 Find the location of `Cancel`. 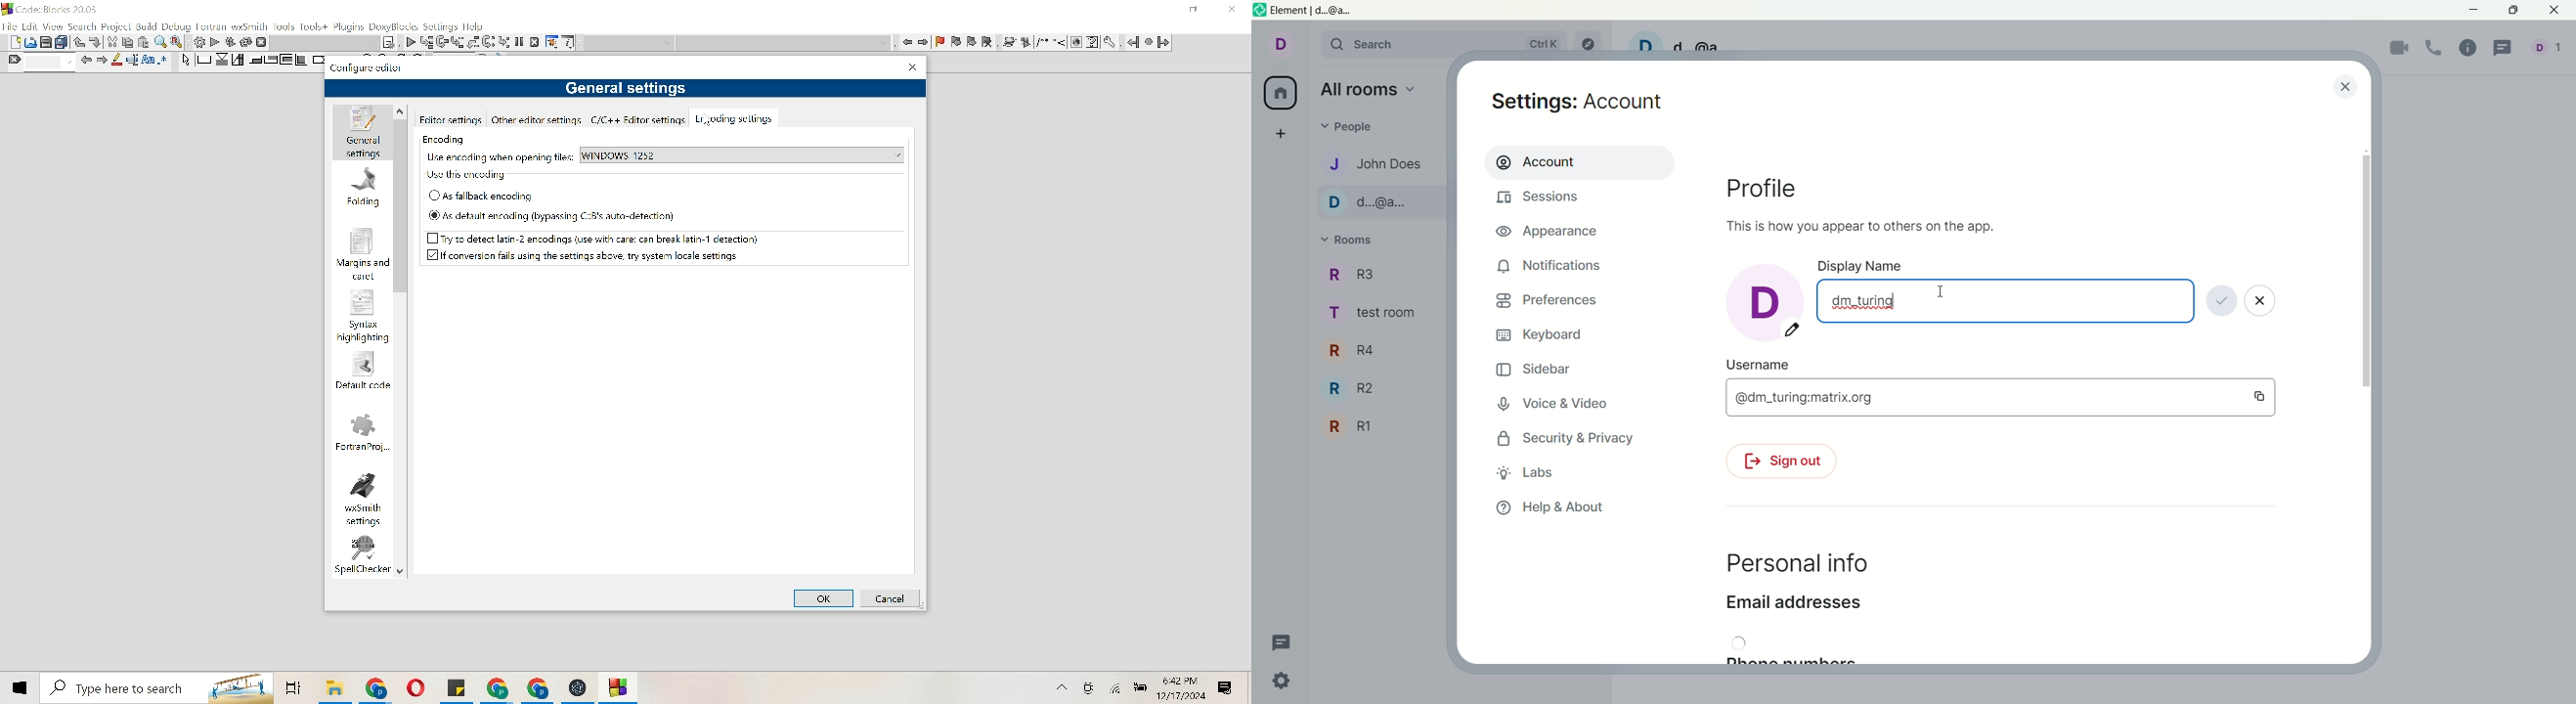

Cancel is located at coordinates (891, 598).